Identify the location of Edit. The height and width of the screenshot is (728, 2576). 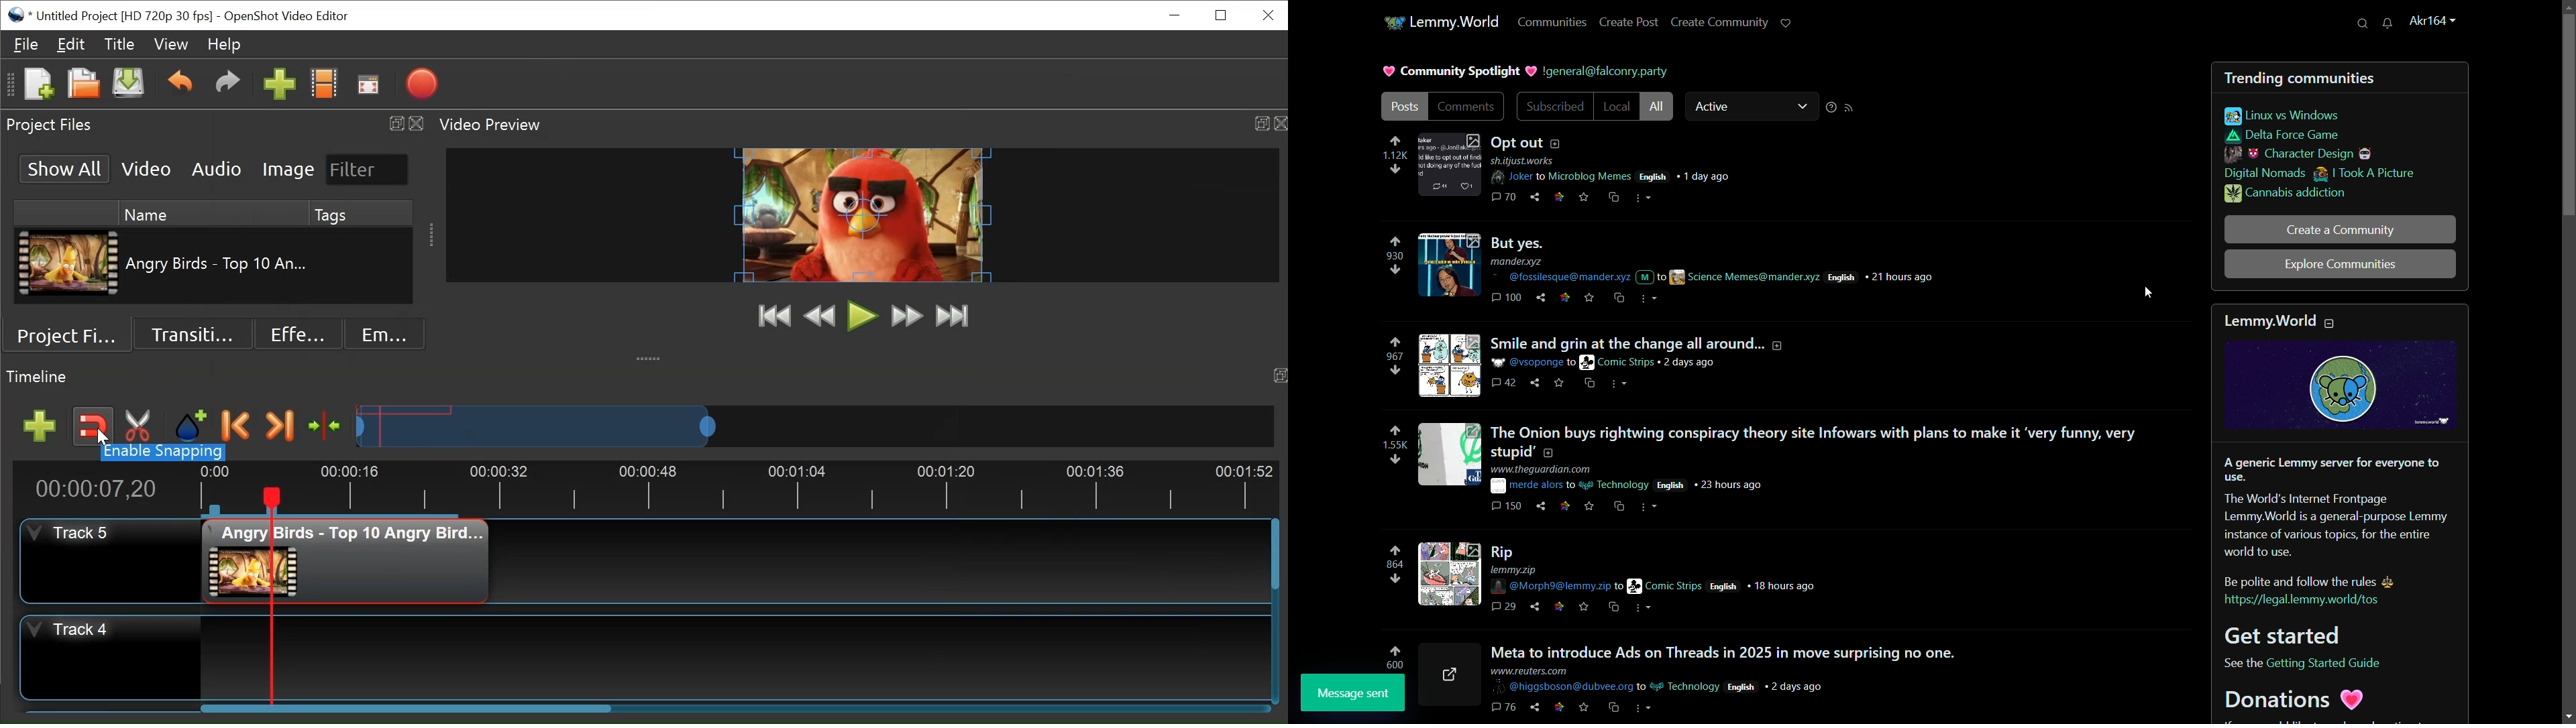
(70, 44).